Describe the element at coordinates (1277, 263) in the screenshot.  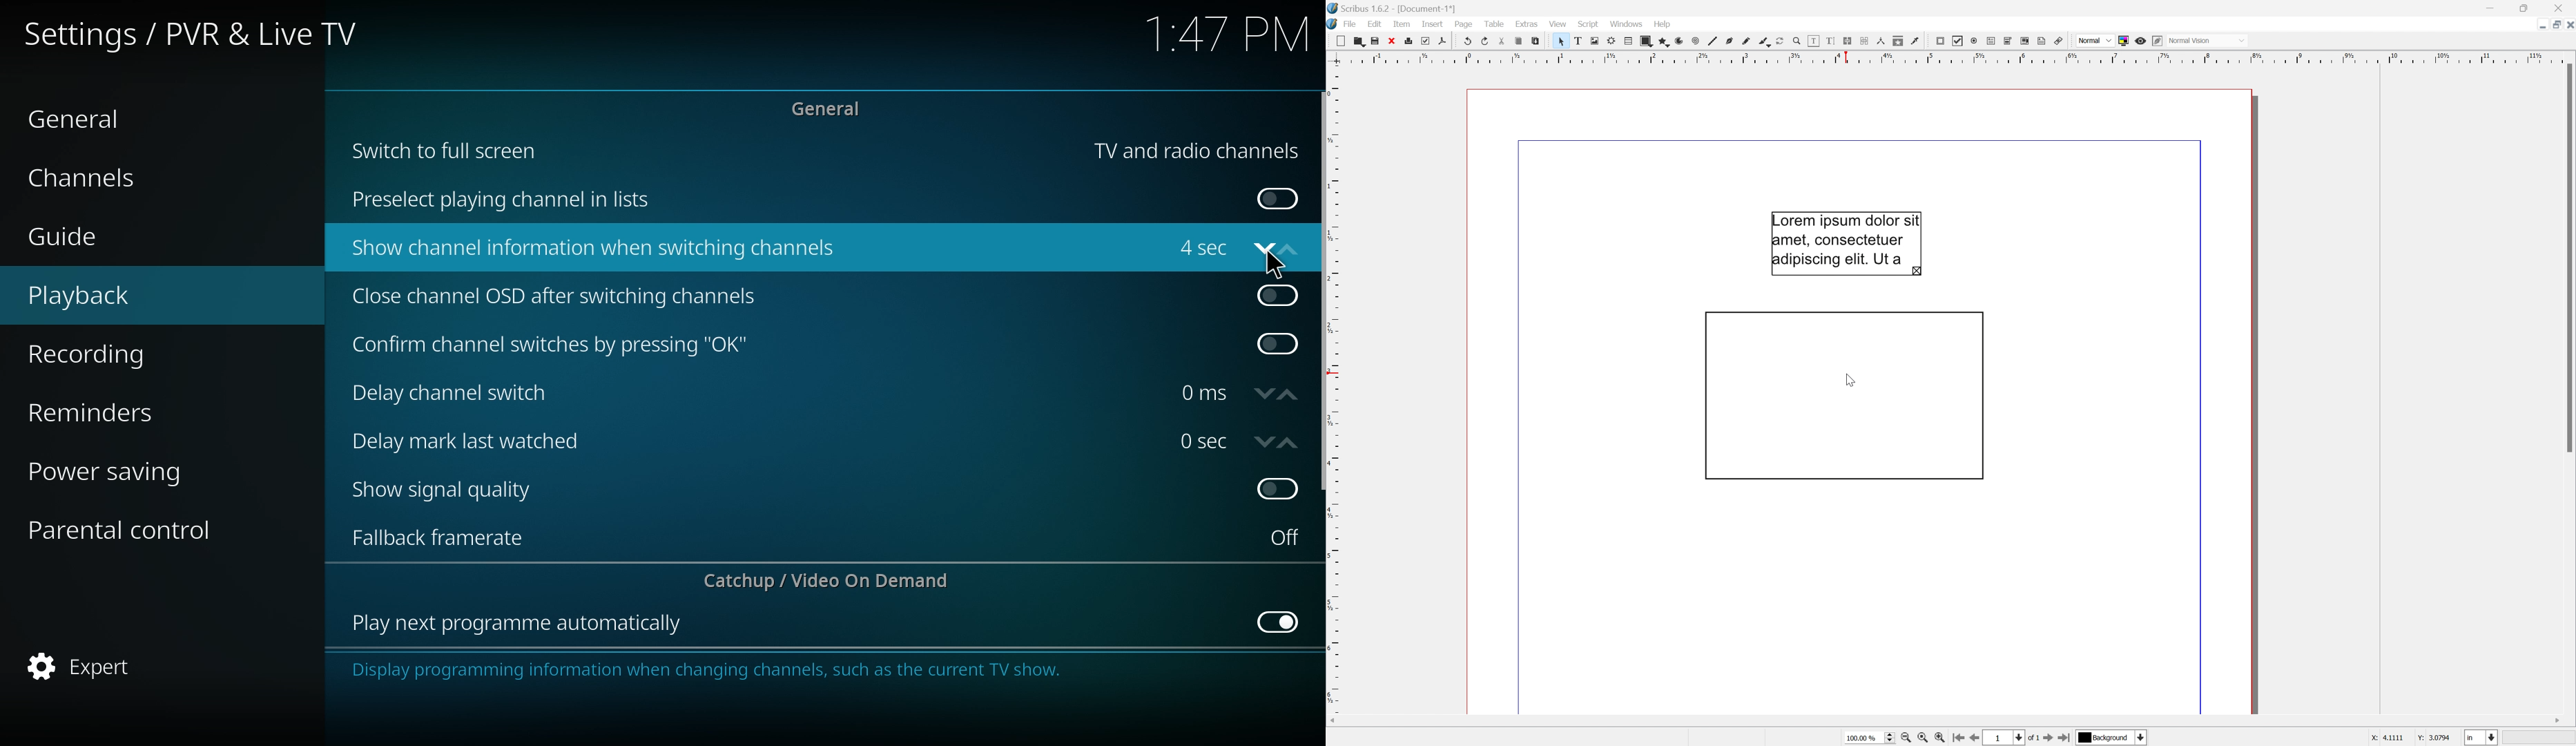
I see `cursor` at that location.